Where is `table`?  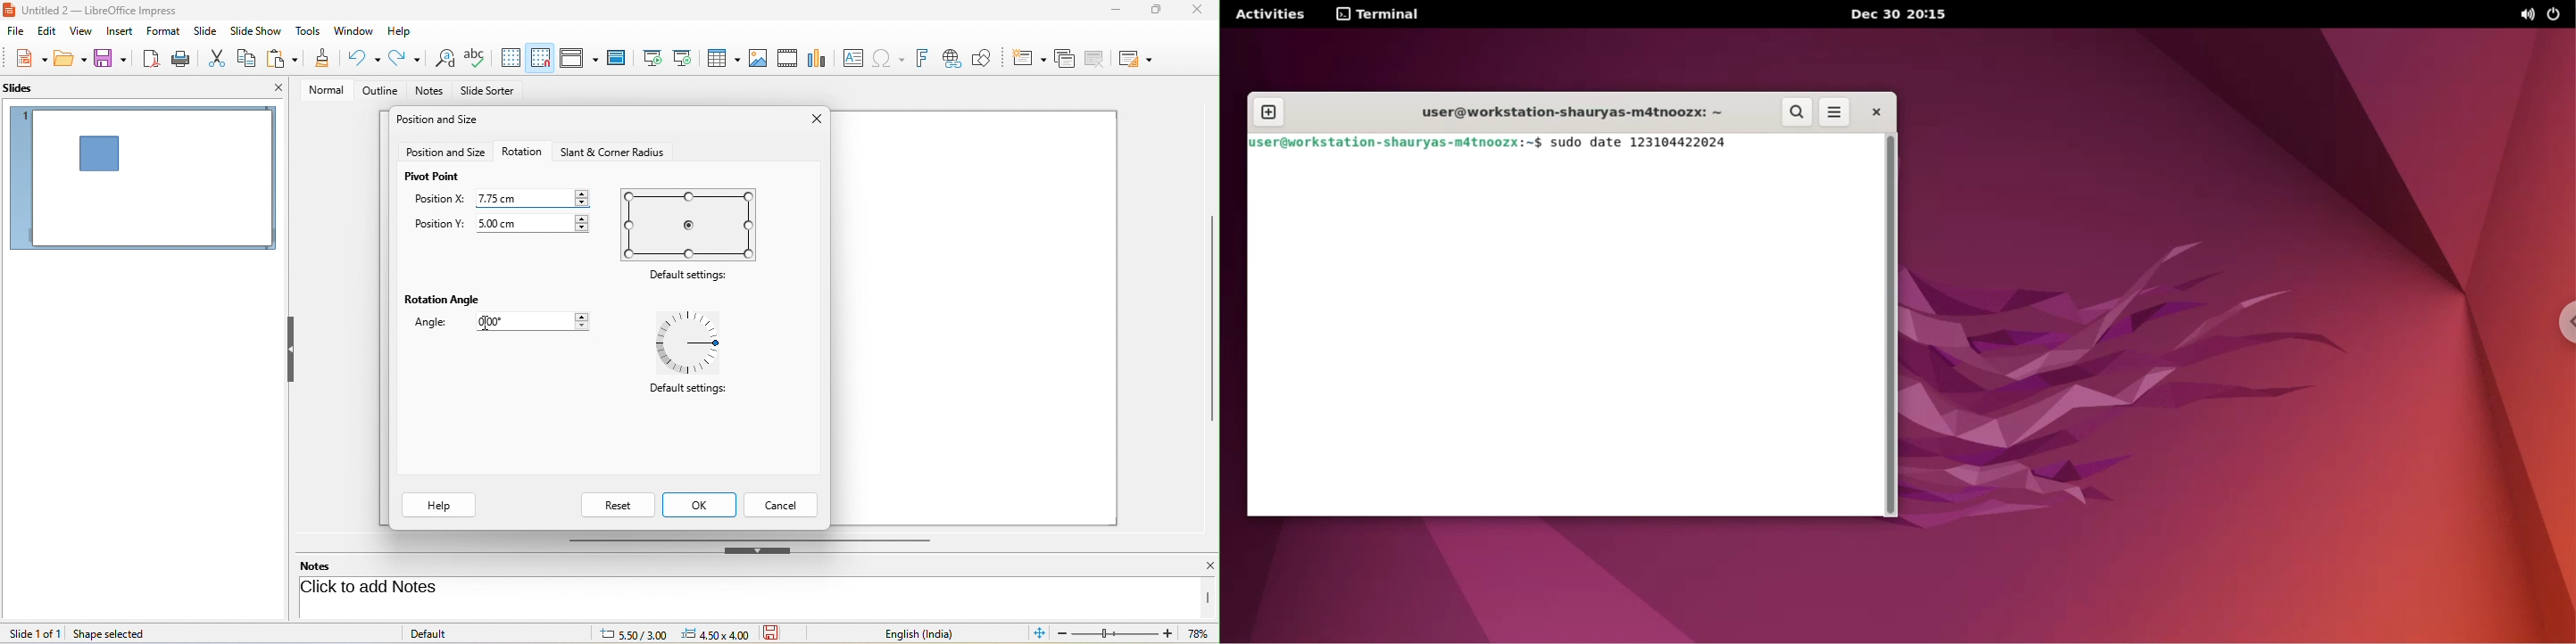
table is located at coordinates (725, 60).